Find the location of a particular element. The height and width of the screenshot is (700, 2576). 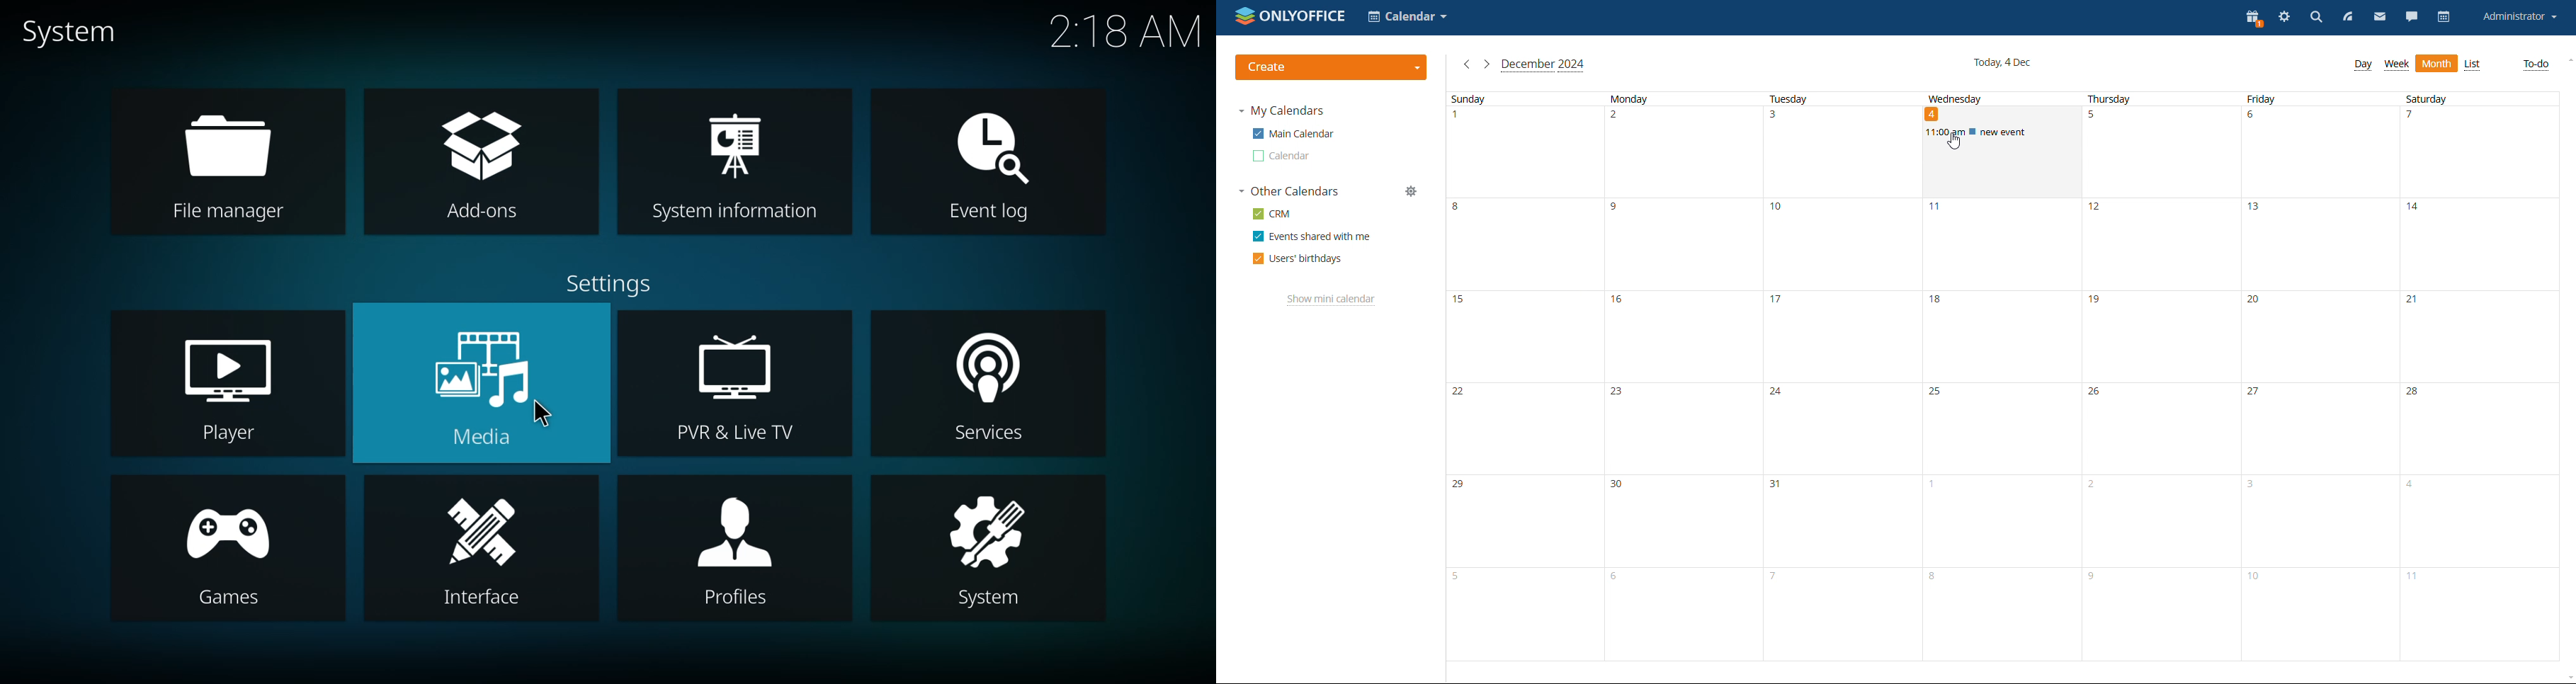

users' birthdays is located at coordinates (1296, 258).